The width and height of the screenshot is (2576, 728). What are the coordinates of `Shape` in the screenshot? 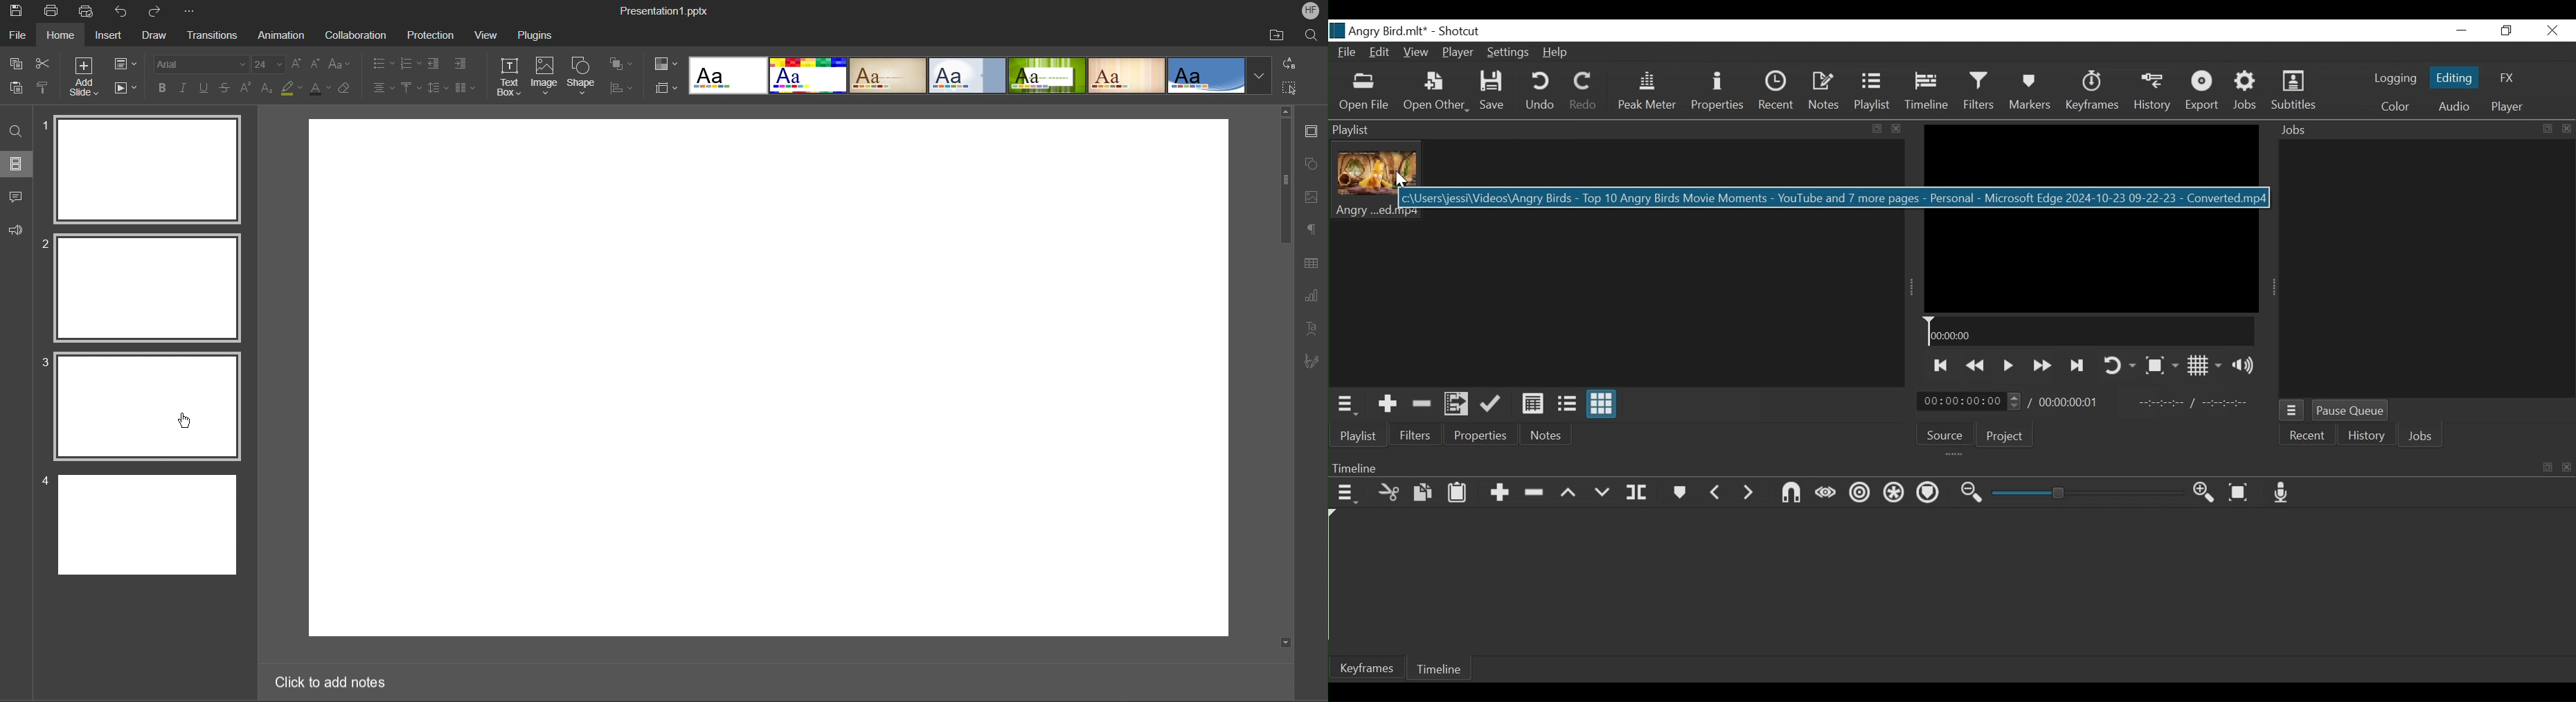 It's located at (581, 77).